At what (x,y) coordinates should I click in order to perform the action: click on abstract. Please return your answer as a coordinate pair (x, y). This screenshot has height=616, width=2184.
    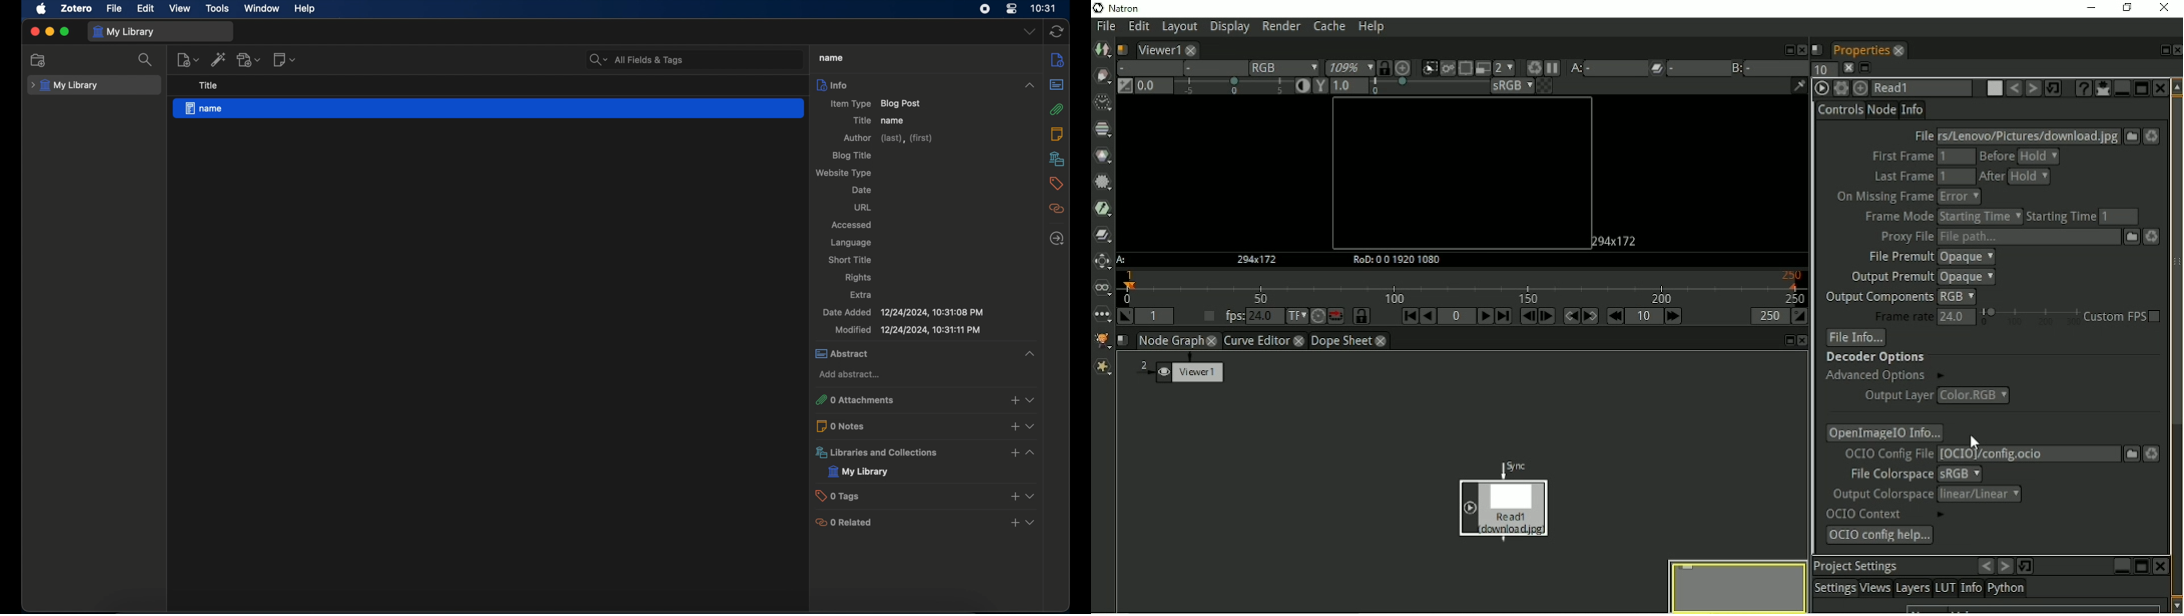
    Looking at the image, I should click on (1057, 85).